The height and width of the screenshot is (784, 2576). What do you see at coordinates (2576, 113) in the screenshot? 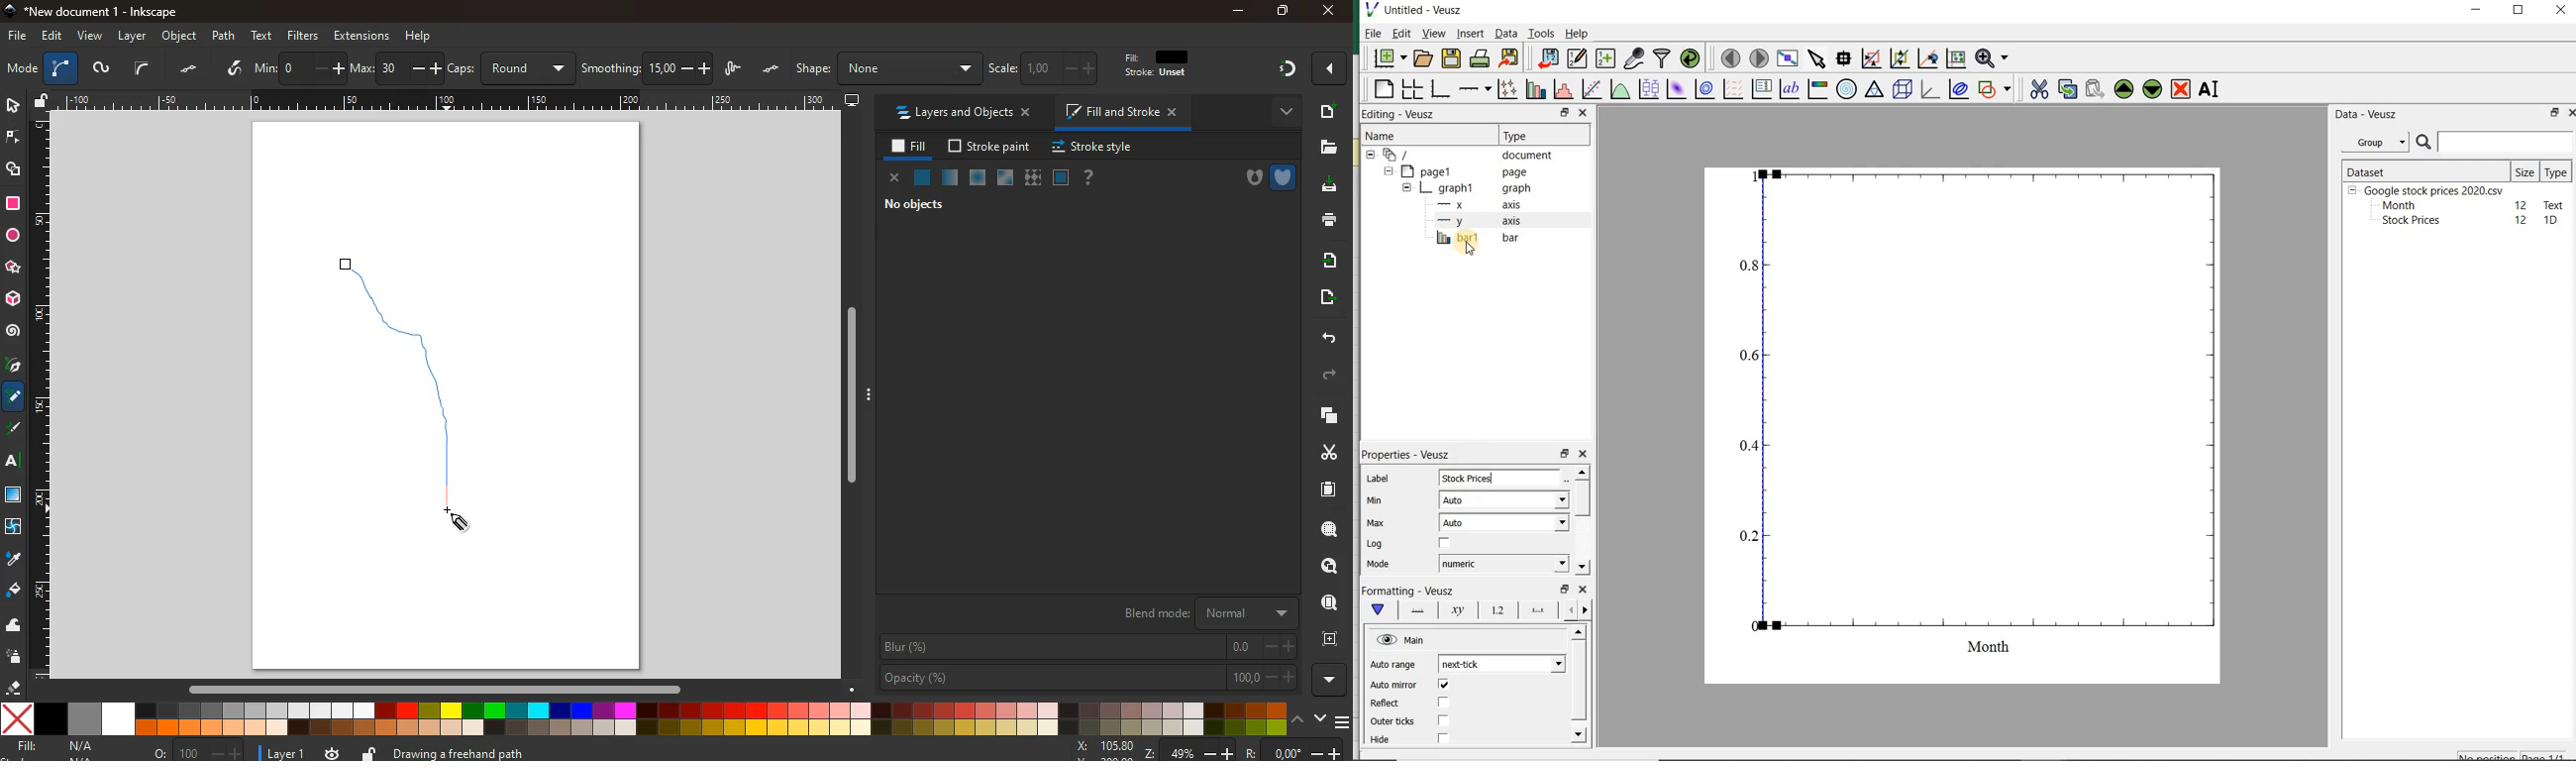
I see `close ` at bounding box center [2576, 113].